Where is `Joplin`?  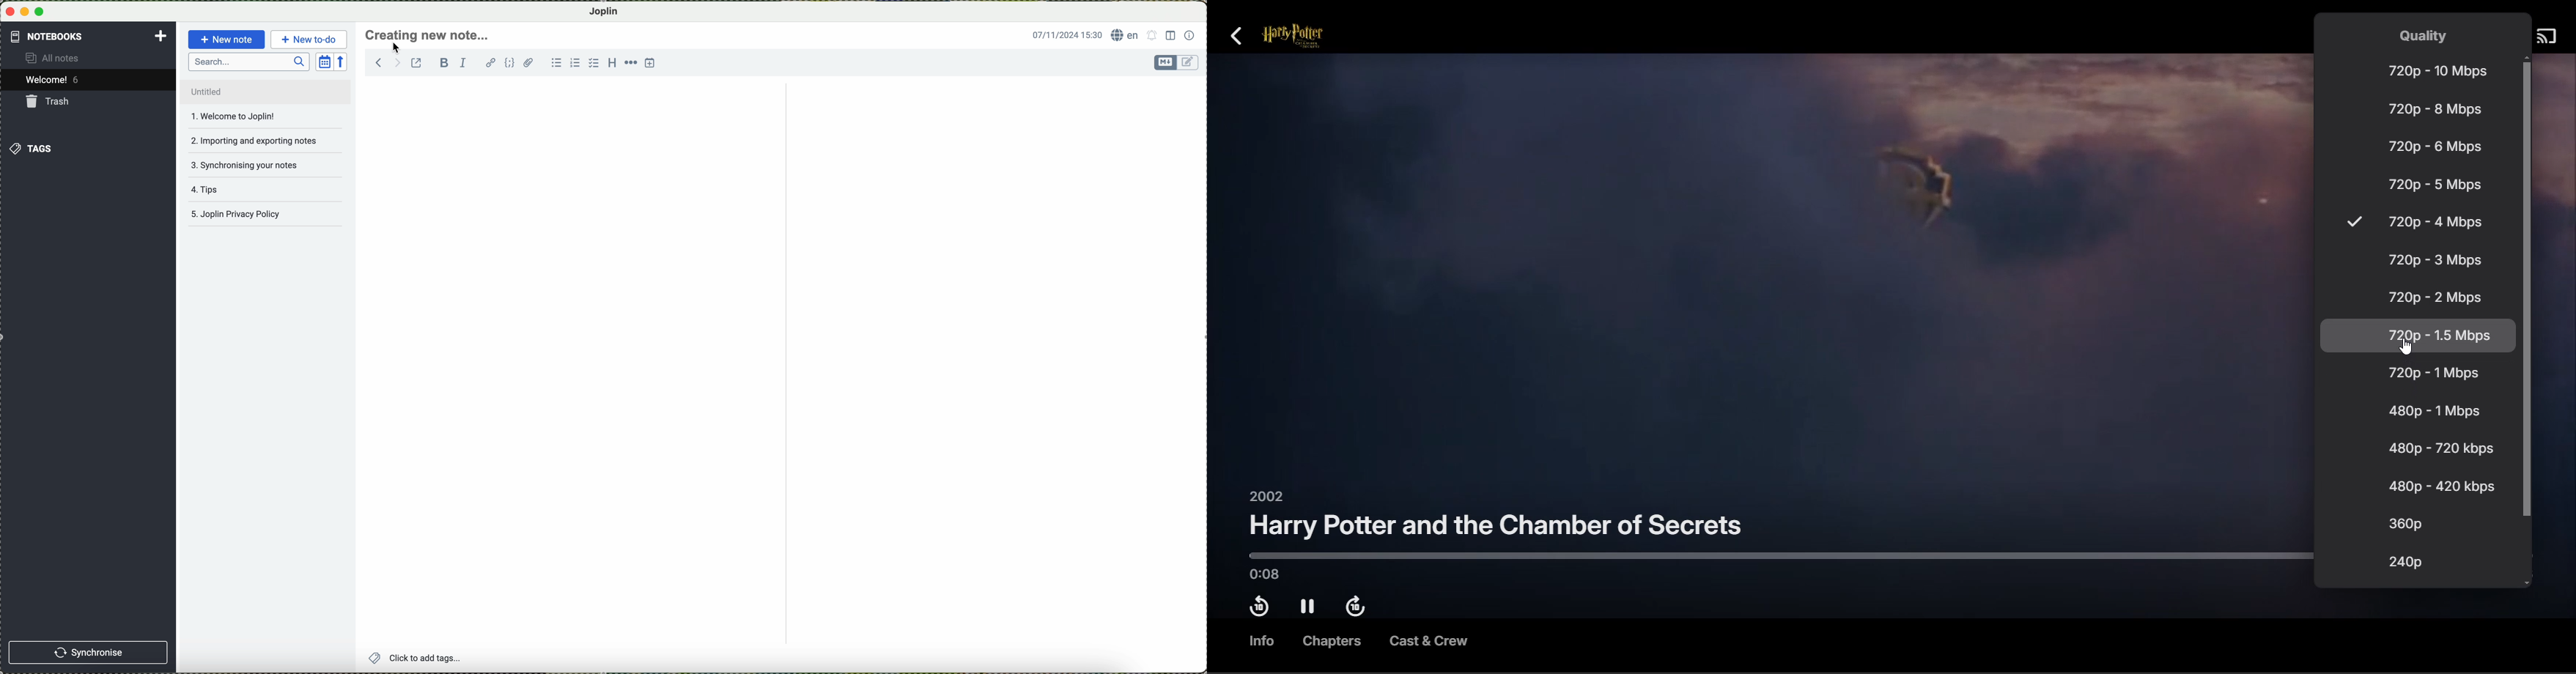 Joplin is located at coordinates (609, 11).